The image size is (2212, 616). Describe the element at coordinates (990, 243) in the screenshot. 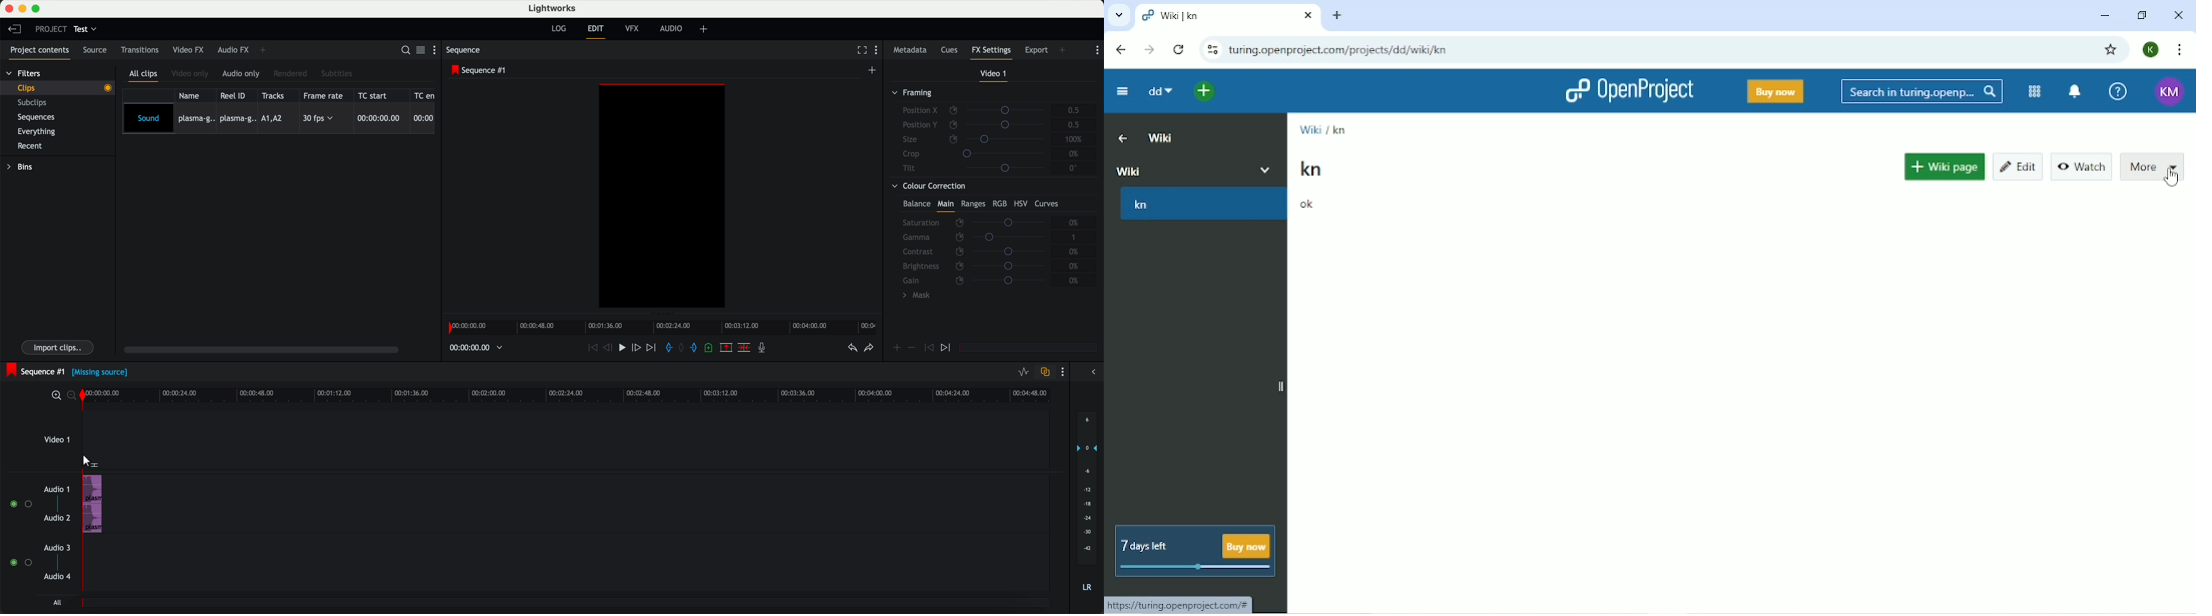

I see `colour correction` at that location.